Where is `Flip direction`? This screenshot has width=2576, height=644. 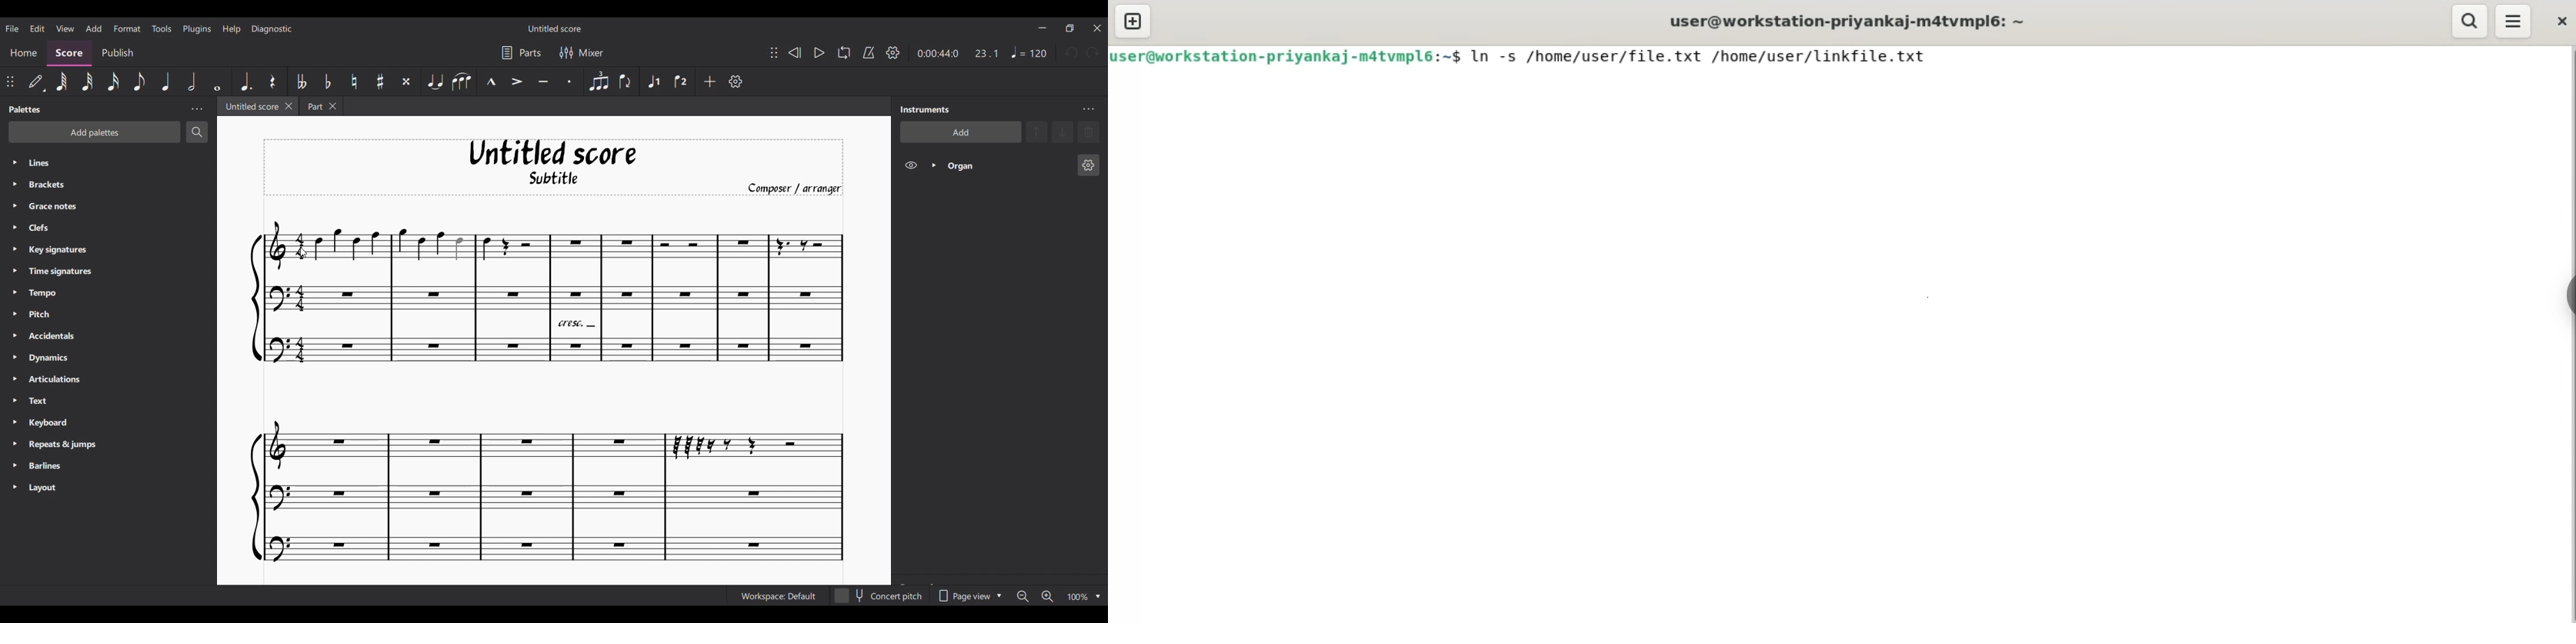
Flip direction is located at coordinates (626, 81).